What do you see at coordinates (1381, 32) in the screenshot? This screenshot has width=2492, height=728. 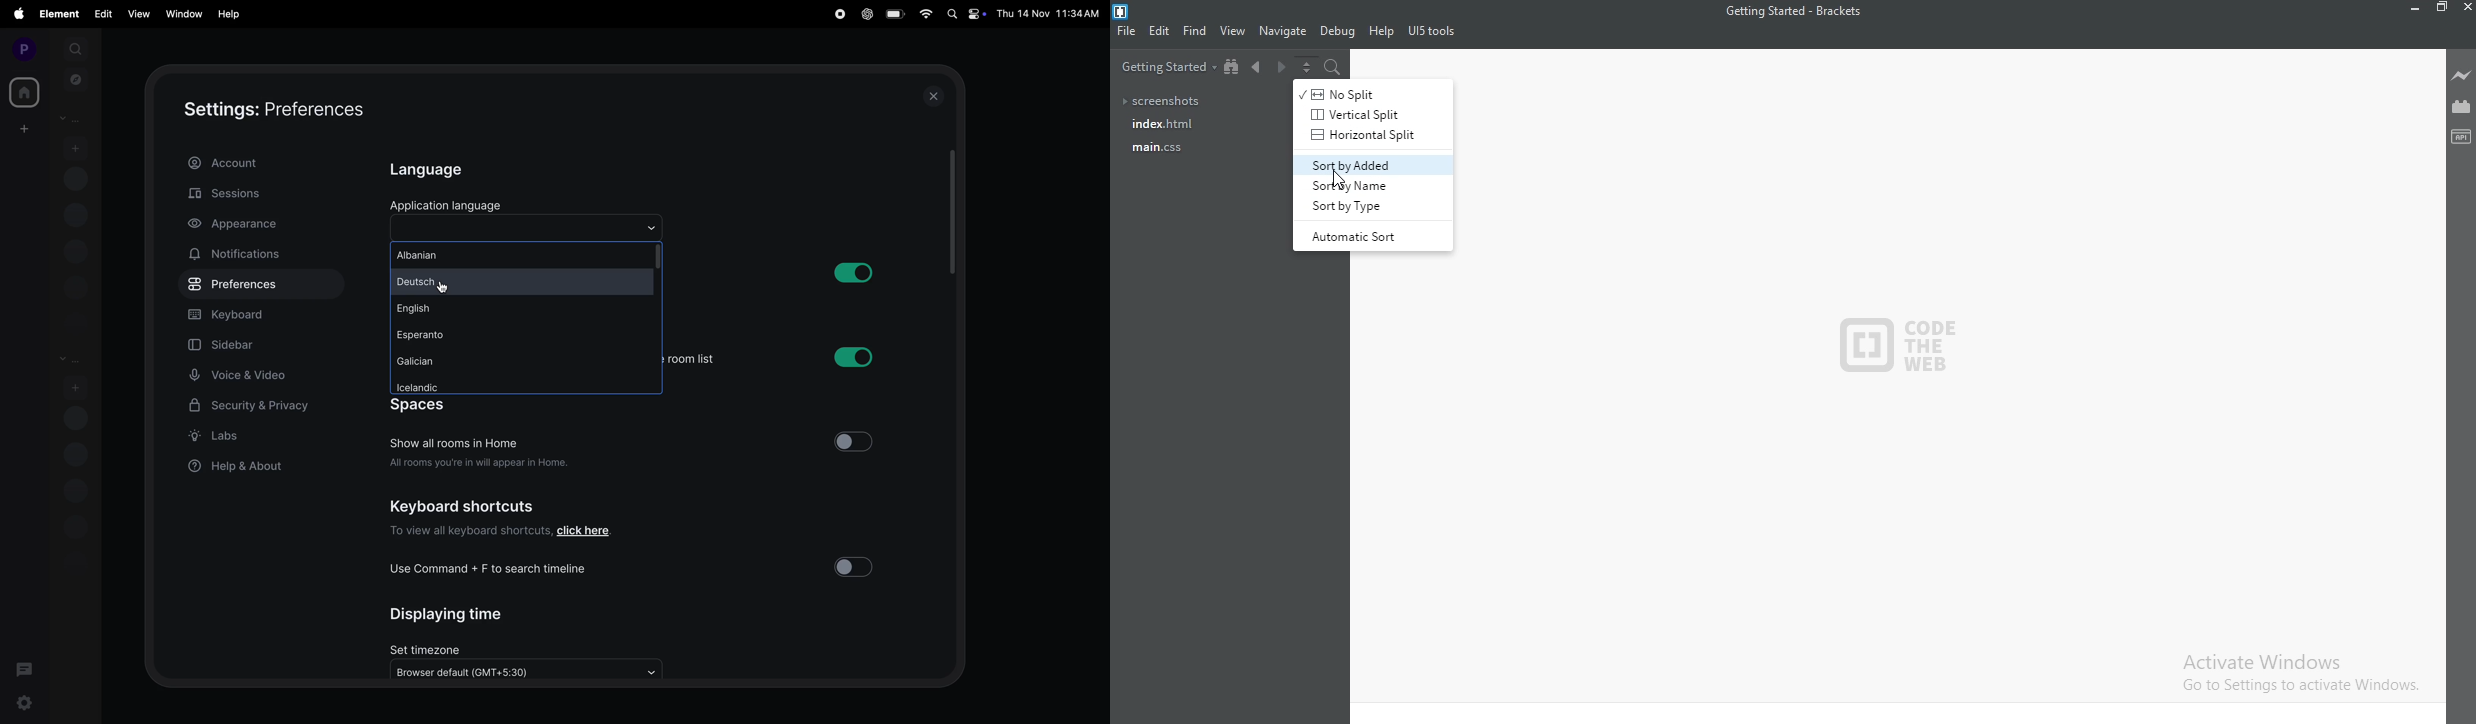 I see `Help` at bounding box center [1381, 32].